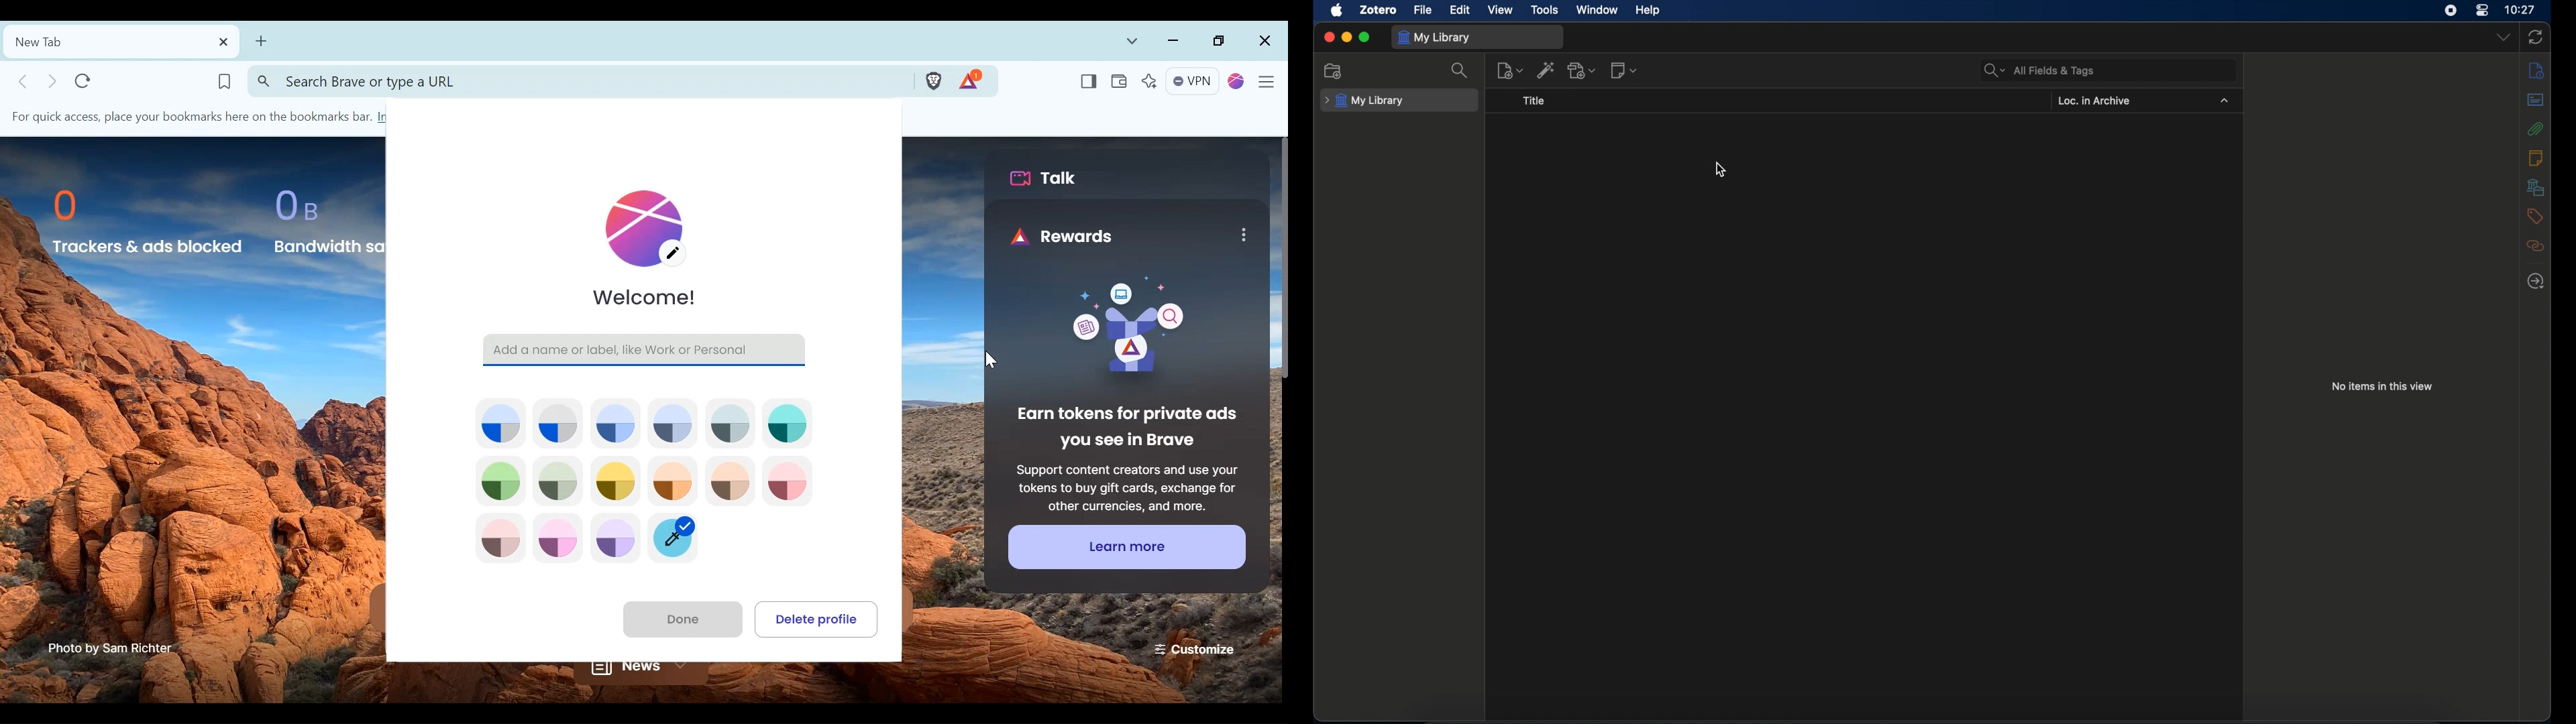 The height and width of the screenshot is (728, 2576). I want to click on Theme, so click(558, 481).